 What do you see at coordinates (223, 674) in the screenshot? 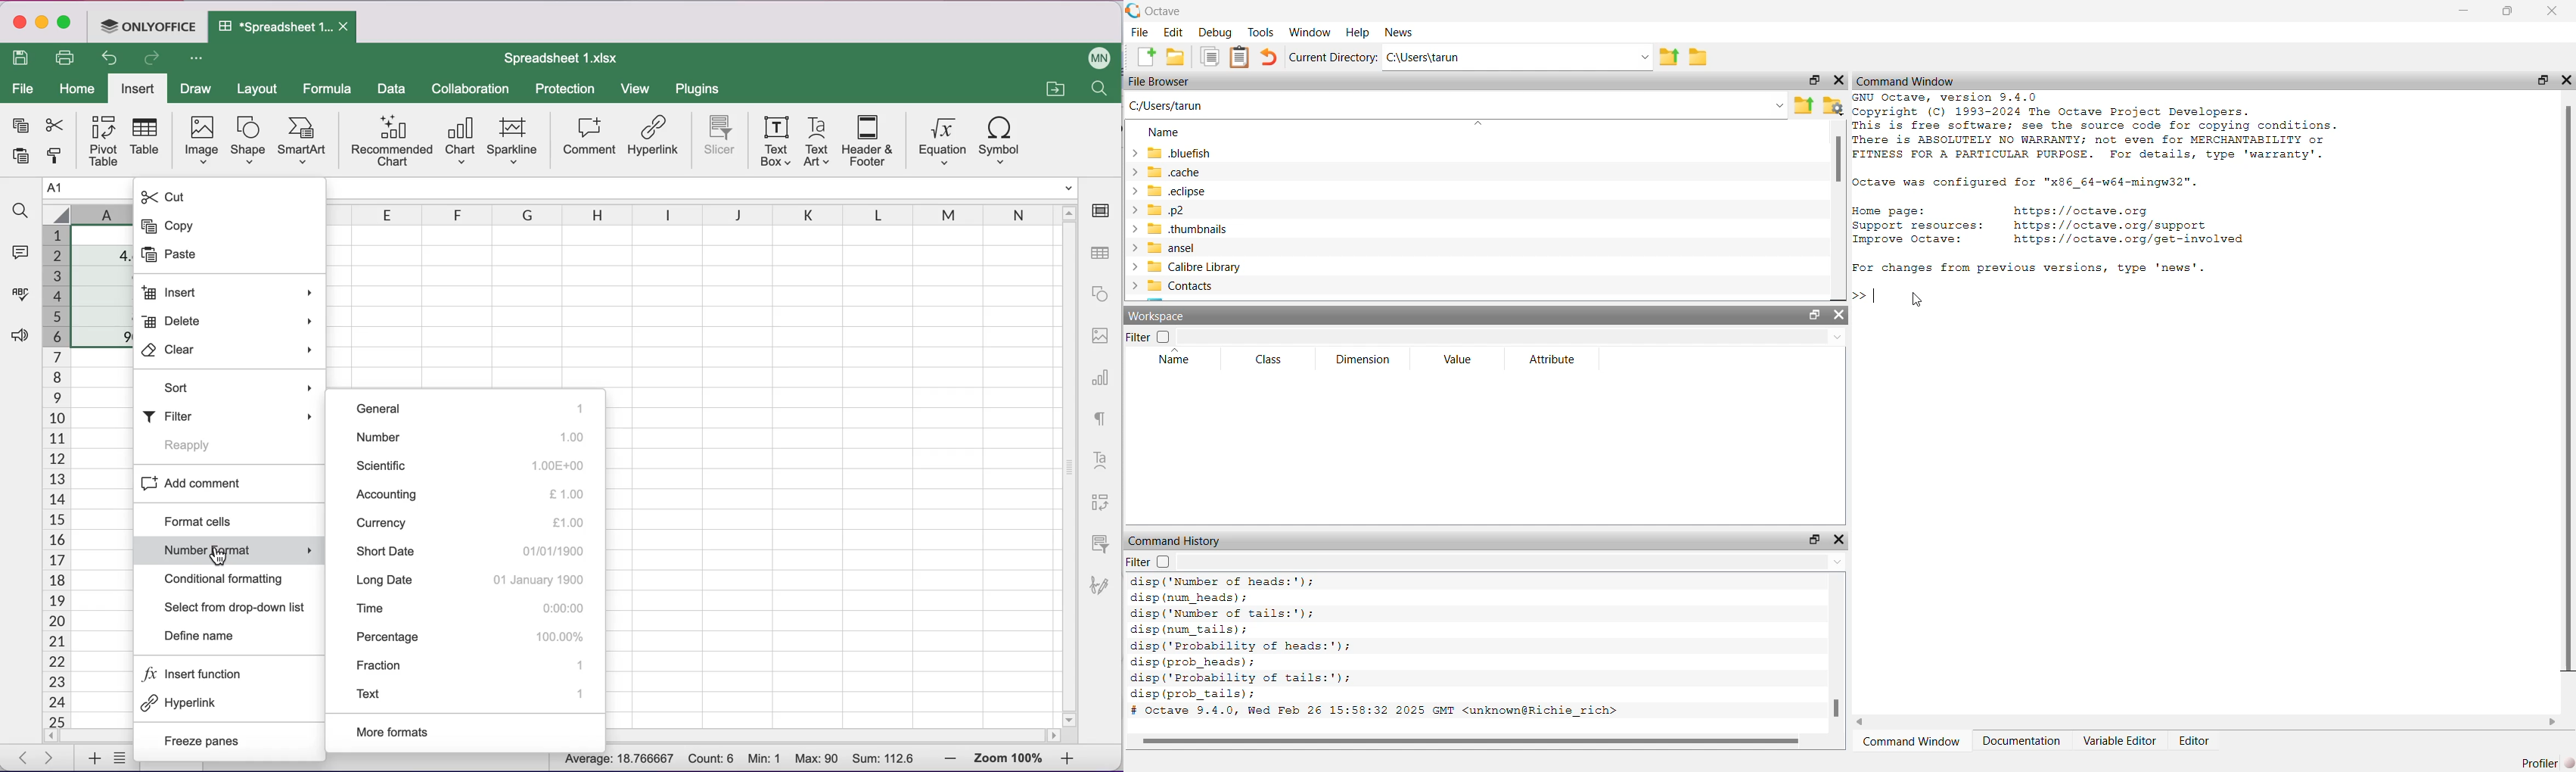
I see `Insert function` at bounding box center [223, 674].